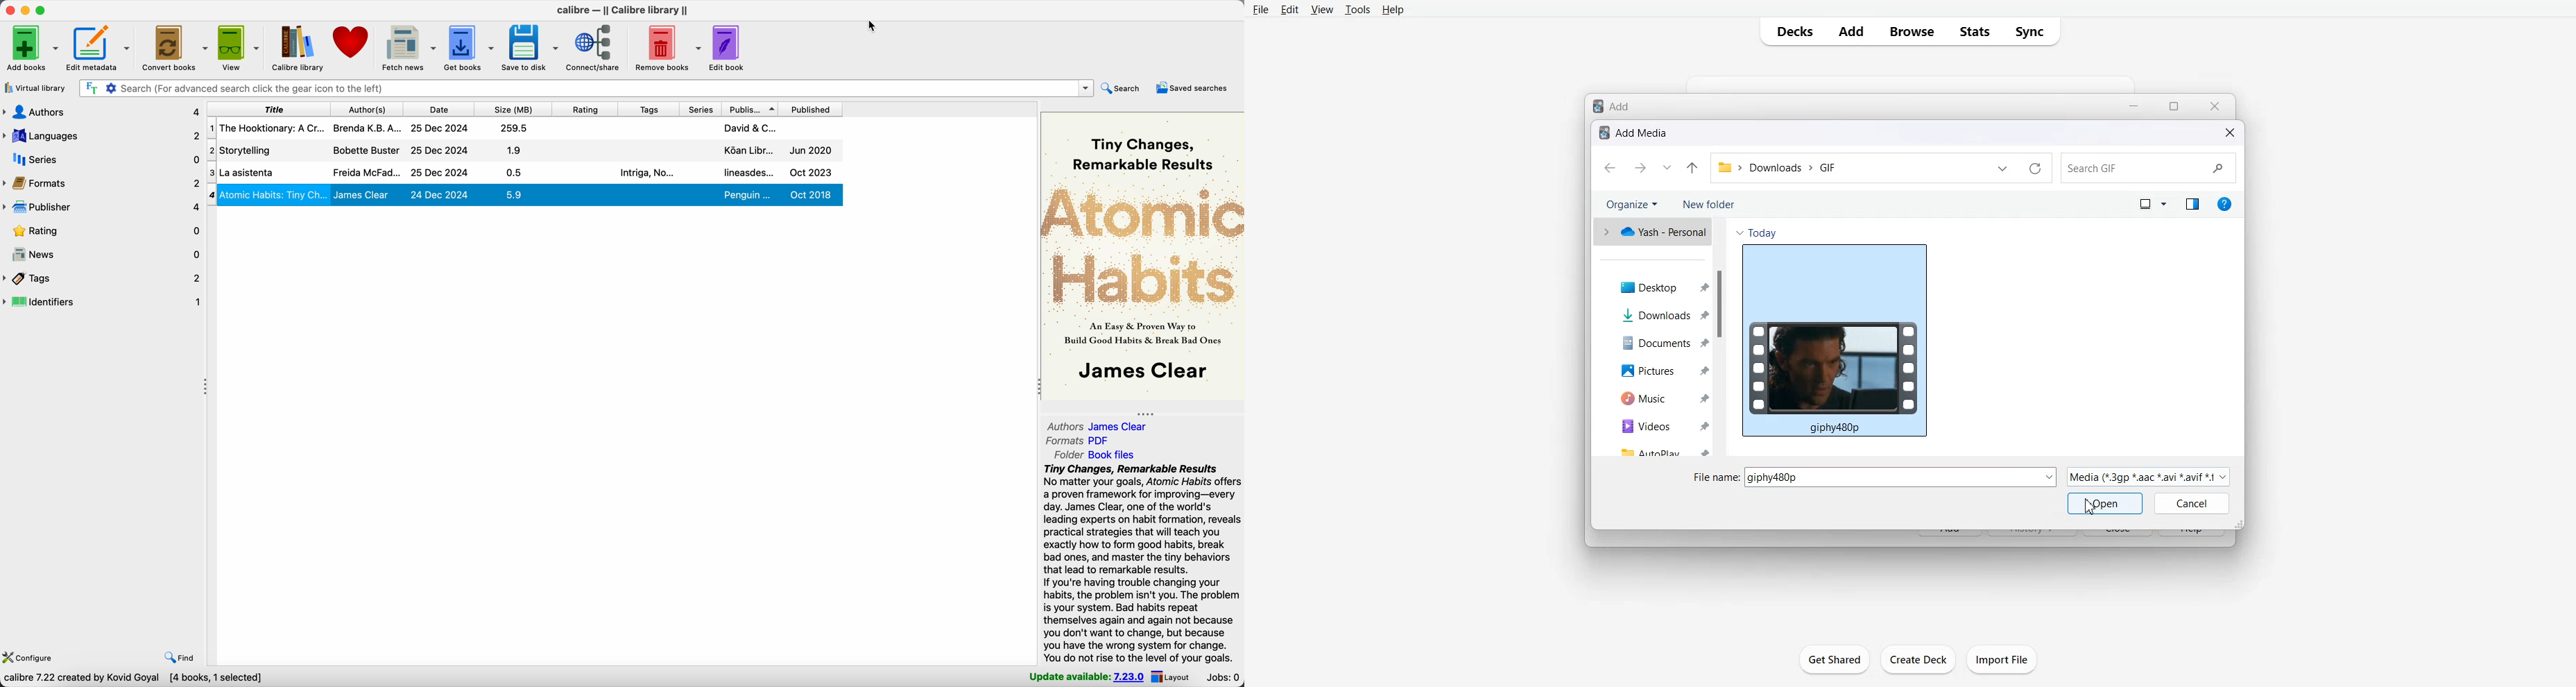 Image resolution: width=2576 pixels, height=700 pixels. Describe the element at coordinates (751, 127) in the screenshot. I see `david & C...` at that location.